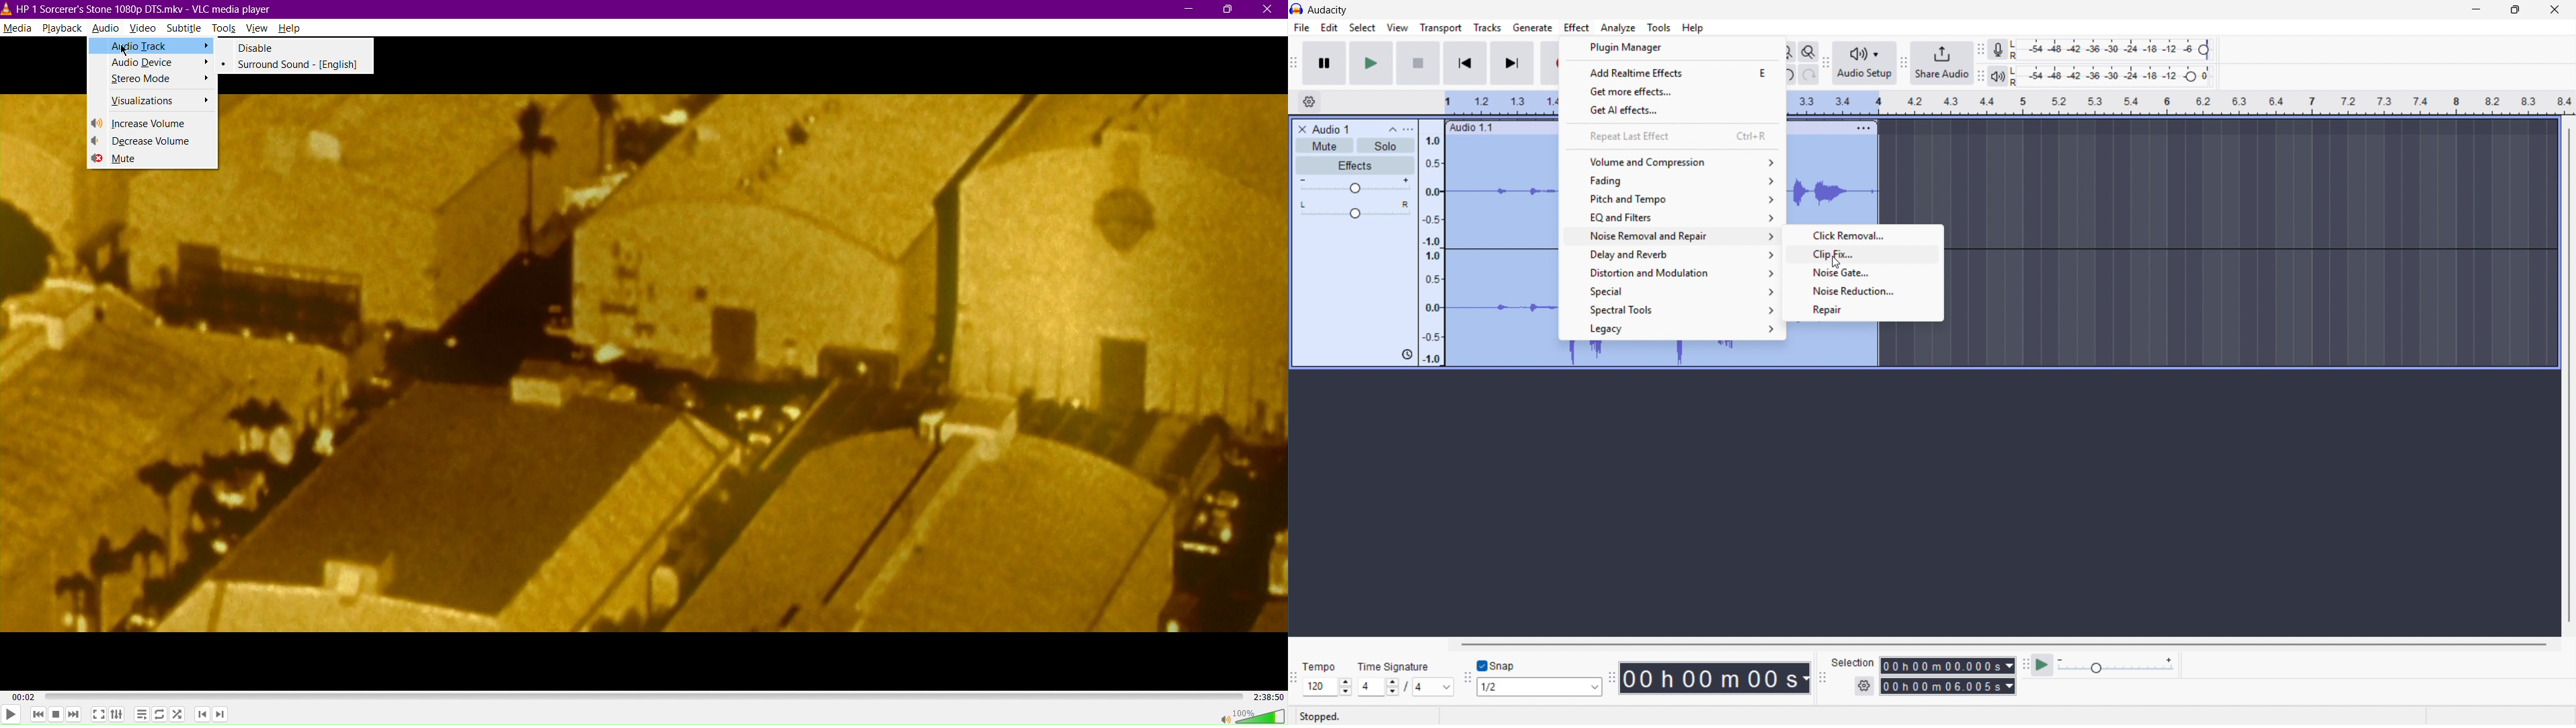 This screenshot has width=2576, height=728. Describe the element at coordinates (1418, 63) in the screenshot. I see `Stop ` at that location.